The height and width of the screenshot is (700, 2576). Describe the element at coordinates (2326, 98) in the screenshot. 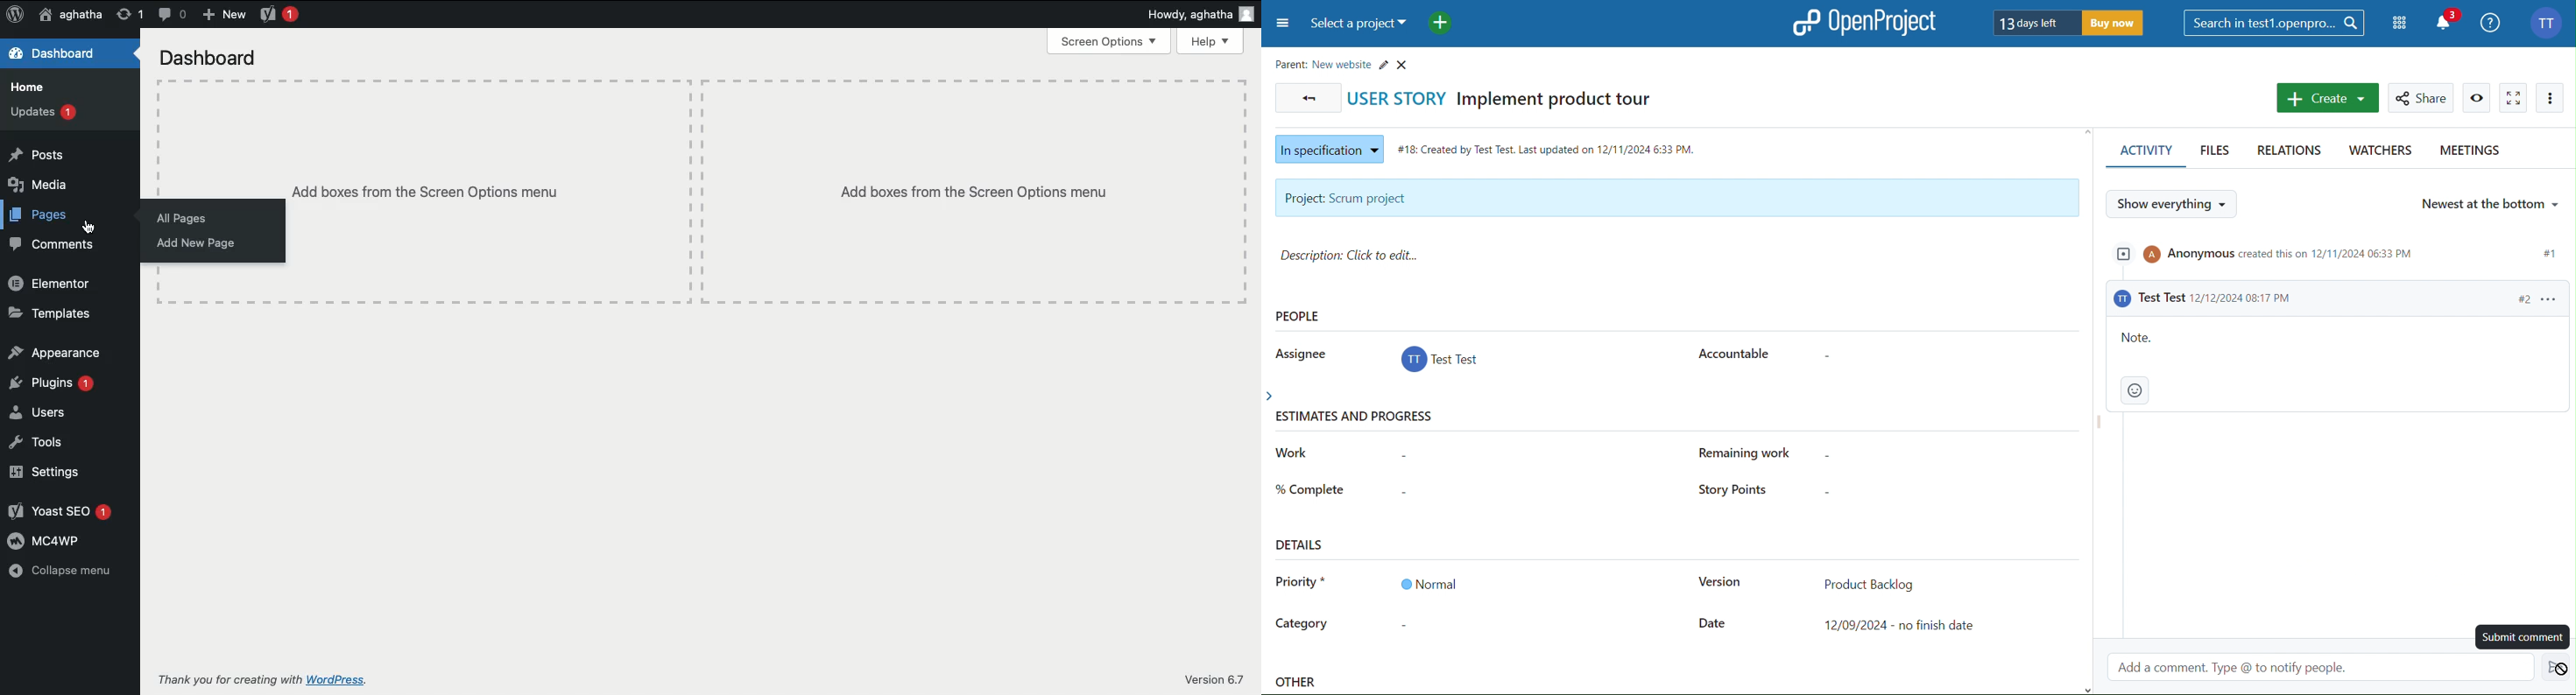

I see `Create` at that location.